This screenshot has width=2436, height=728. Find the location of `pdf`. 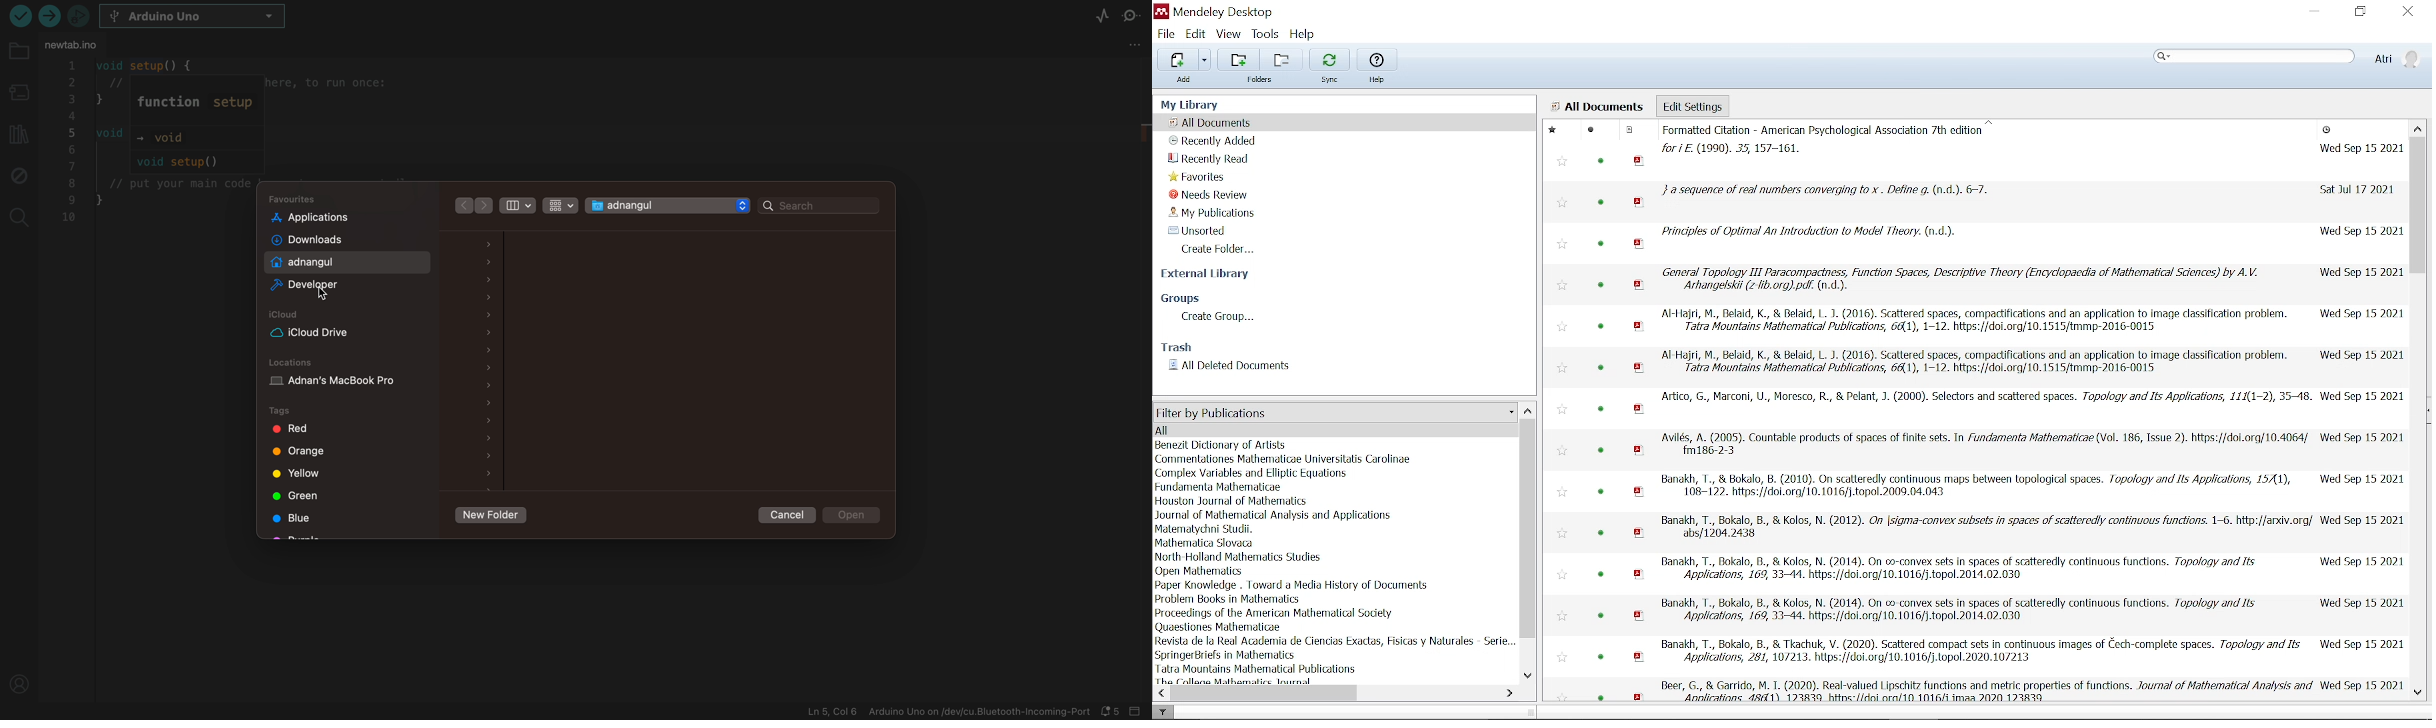

pdf is located at coordinates (1640, 616).